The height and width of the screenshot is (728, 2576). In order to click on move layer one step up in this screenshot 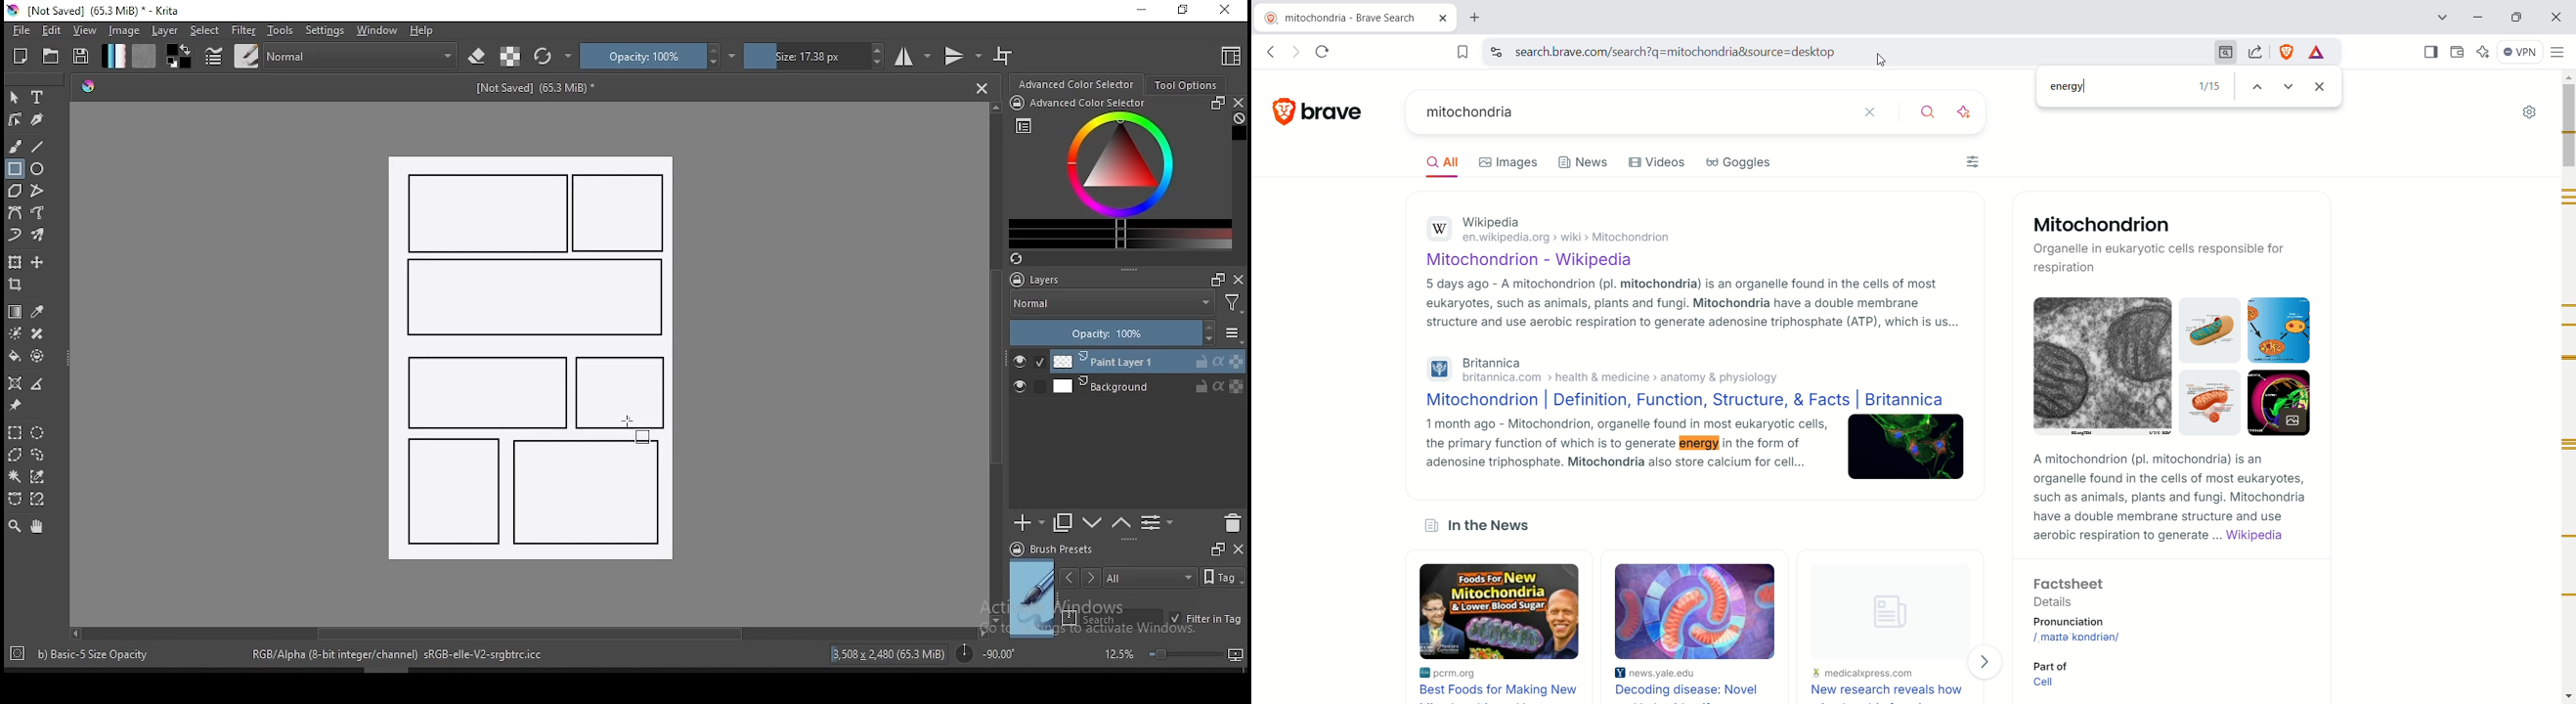, I will do `click(1093, 525)`.